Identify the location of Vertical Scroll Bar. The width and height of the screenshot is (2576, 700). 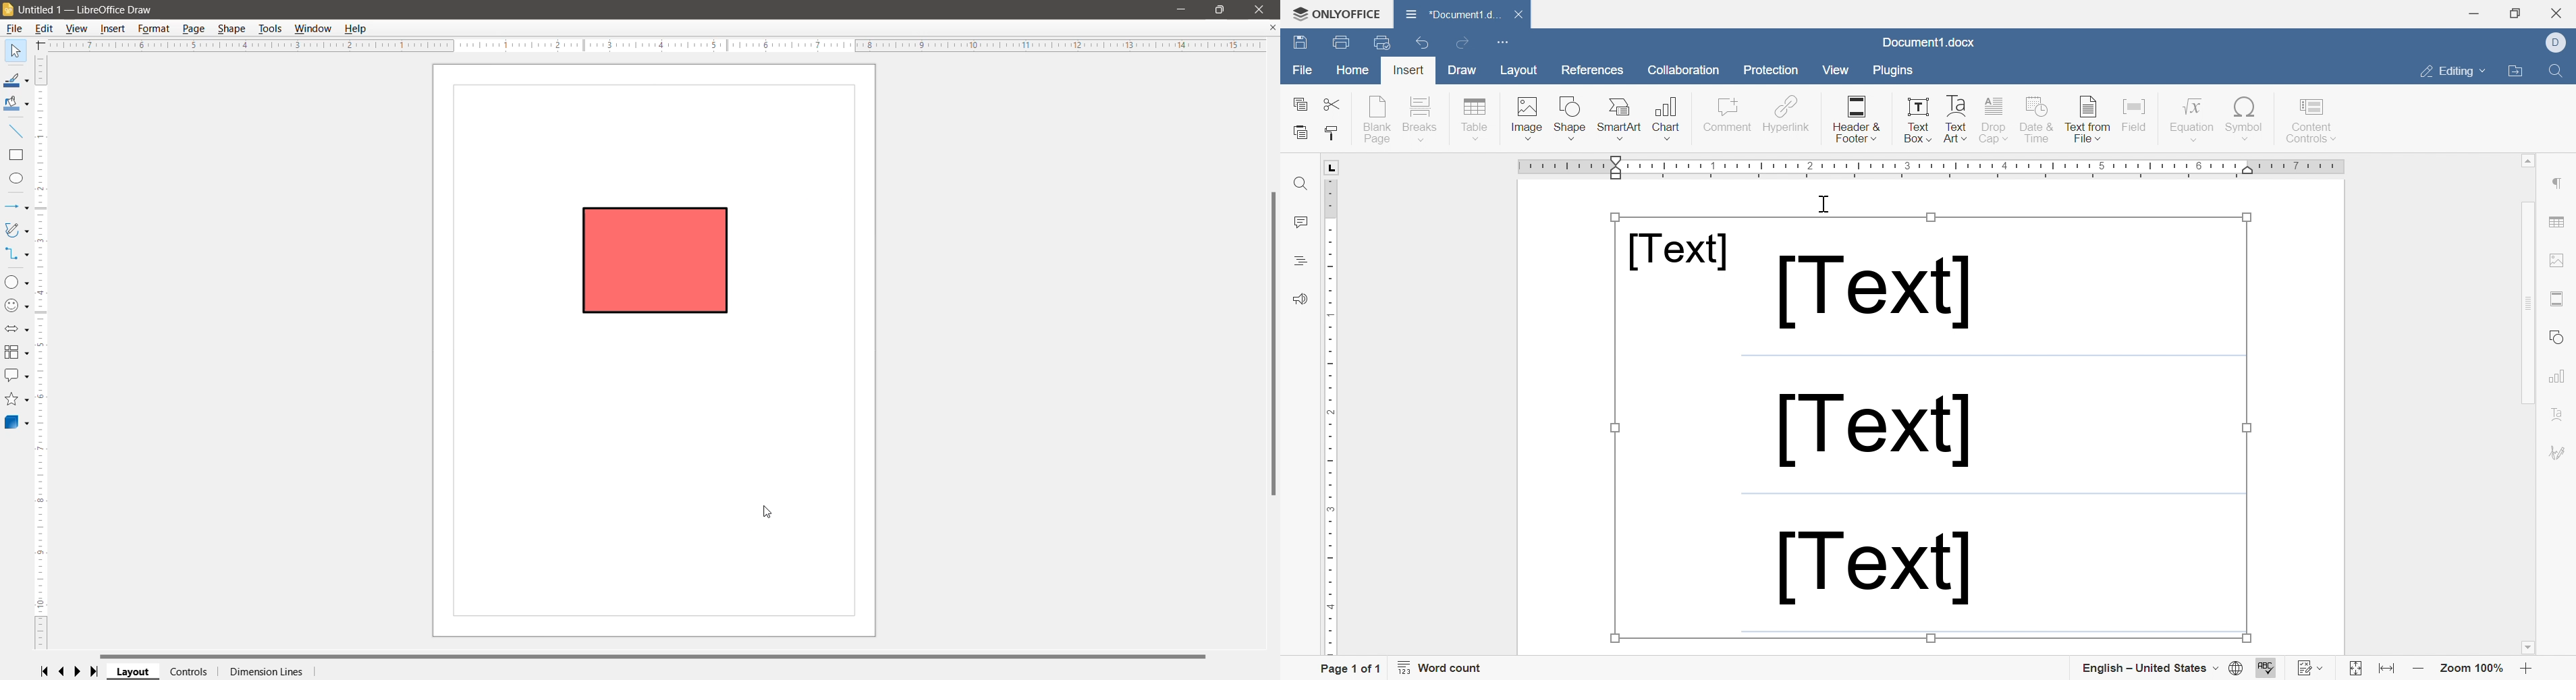
(42, 351).